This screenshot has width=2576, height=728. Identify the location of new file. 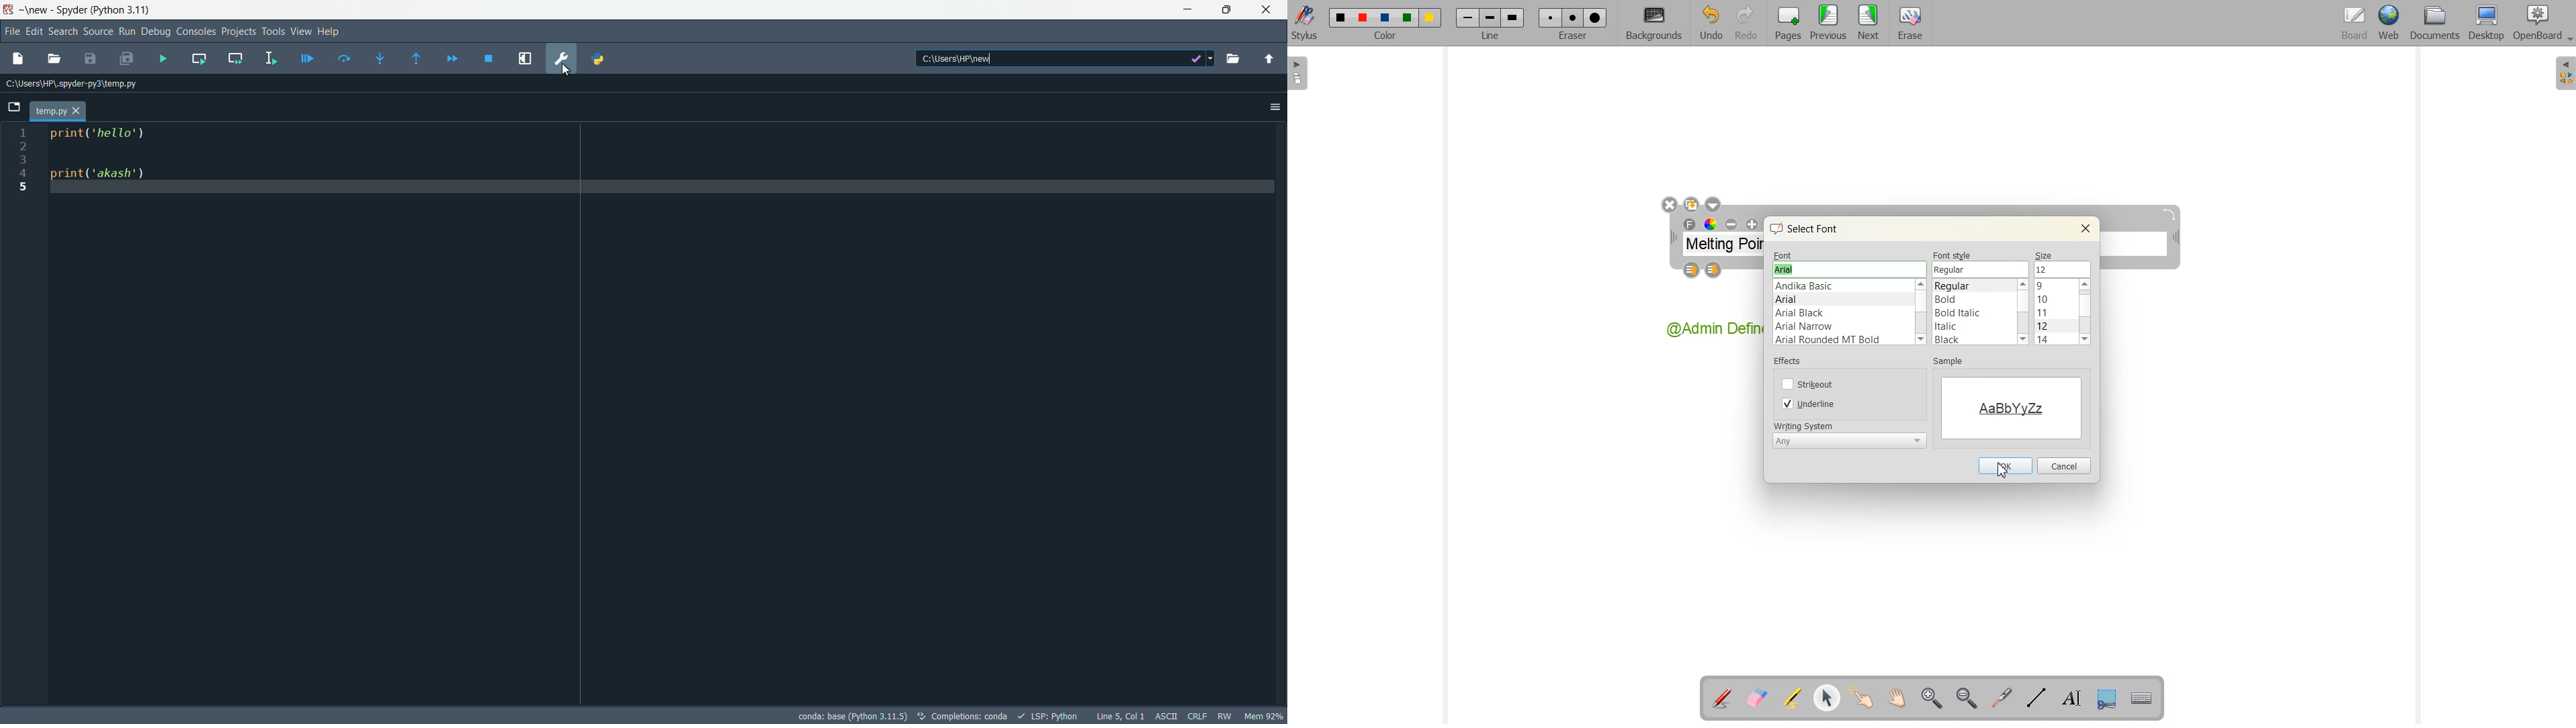
(18, 59).